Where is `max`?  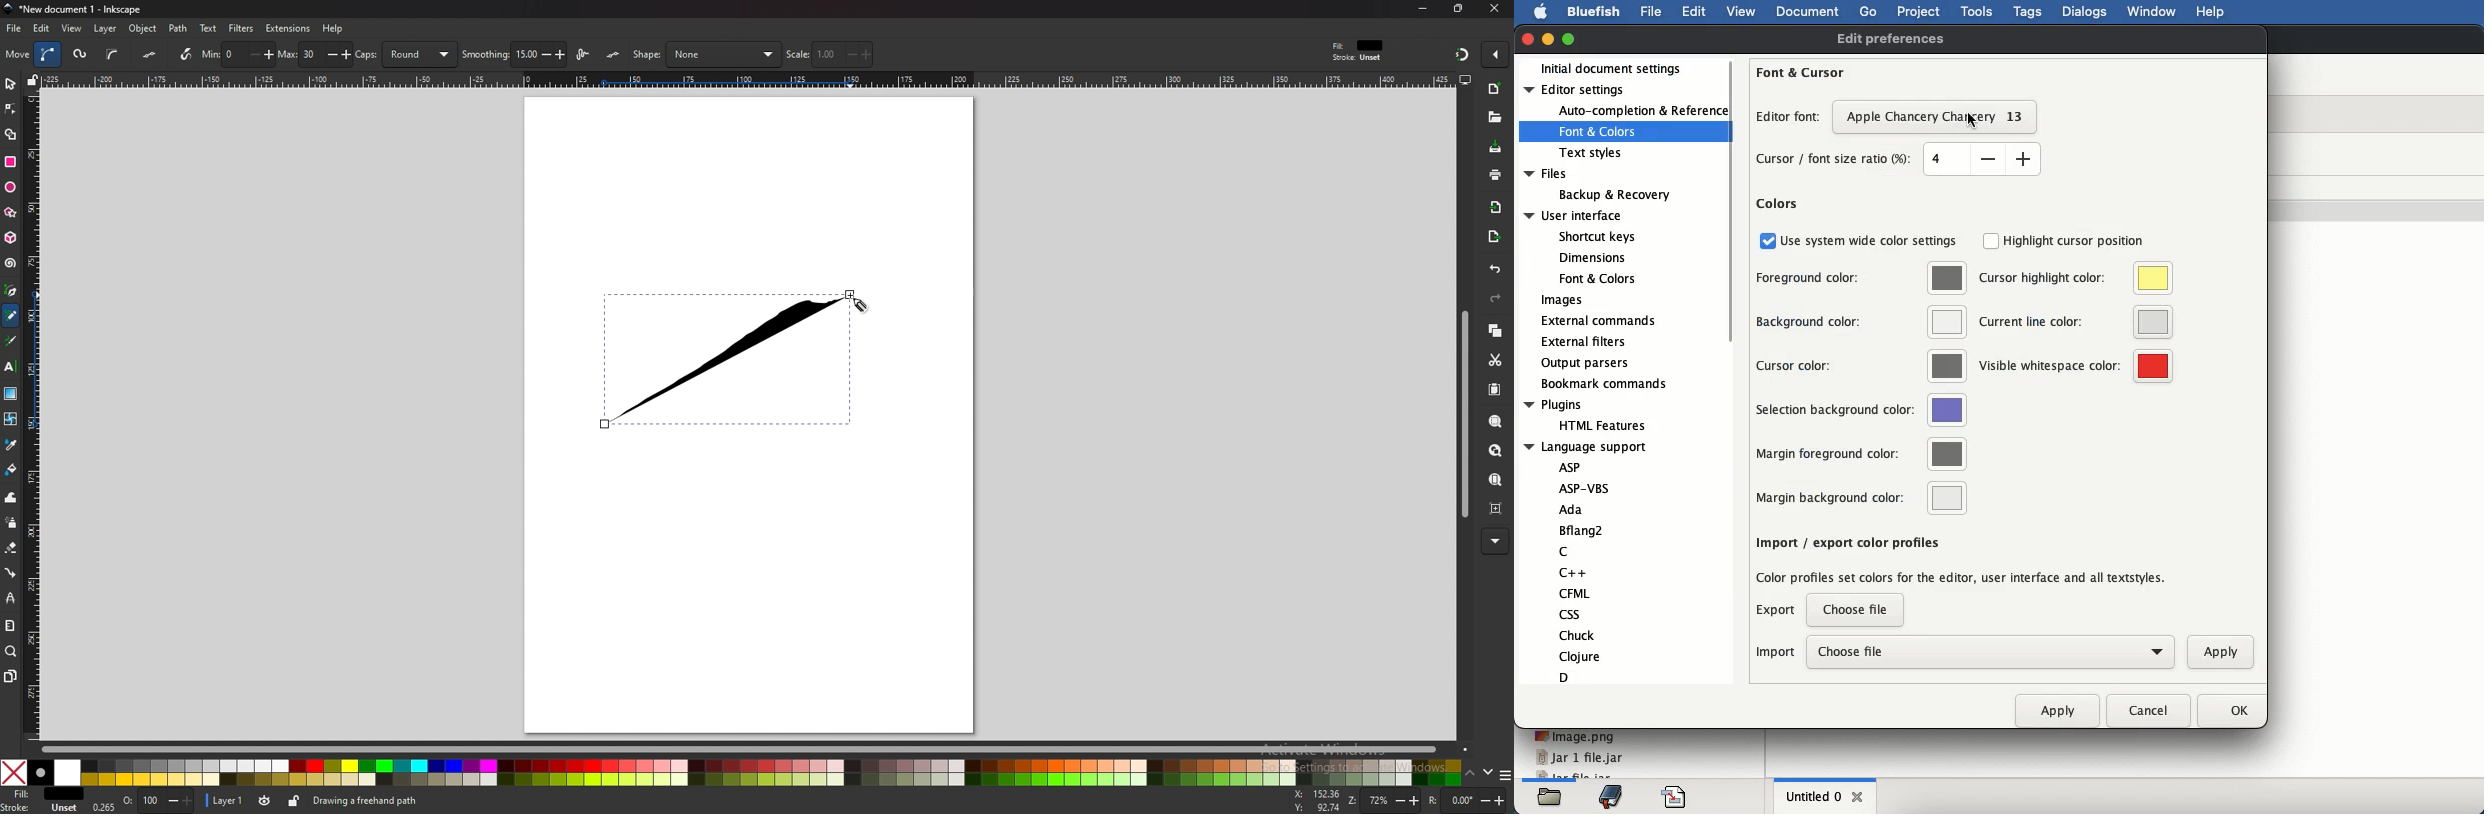 max is located at coordinates (315, 53).